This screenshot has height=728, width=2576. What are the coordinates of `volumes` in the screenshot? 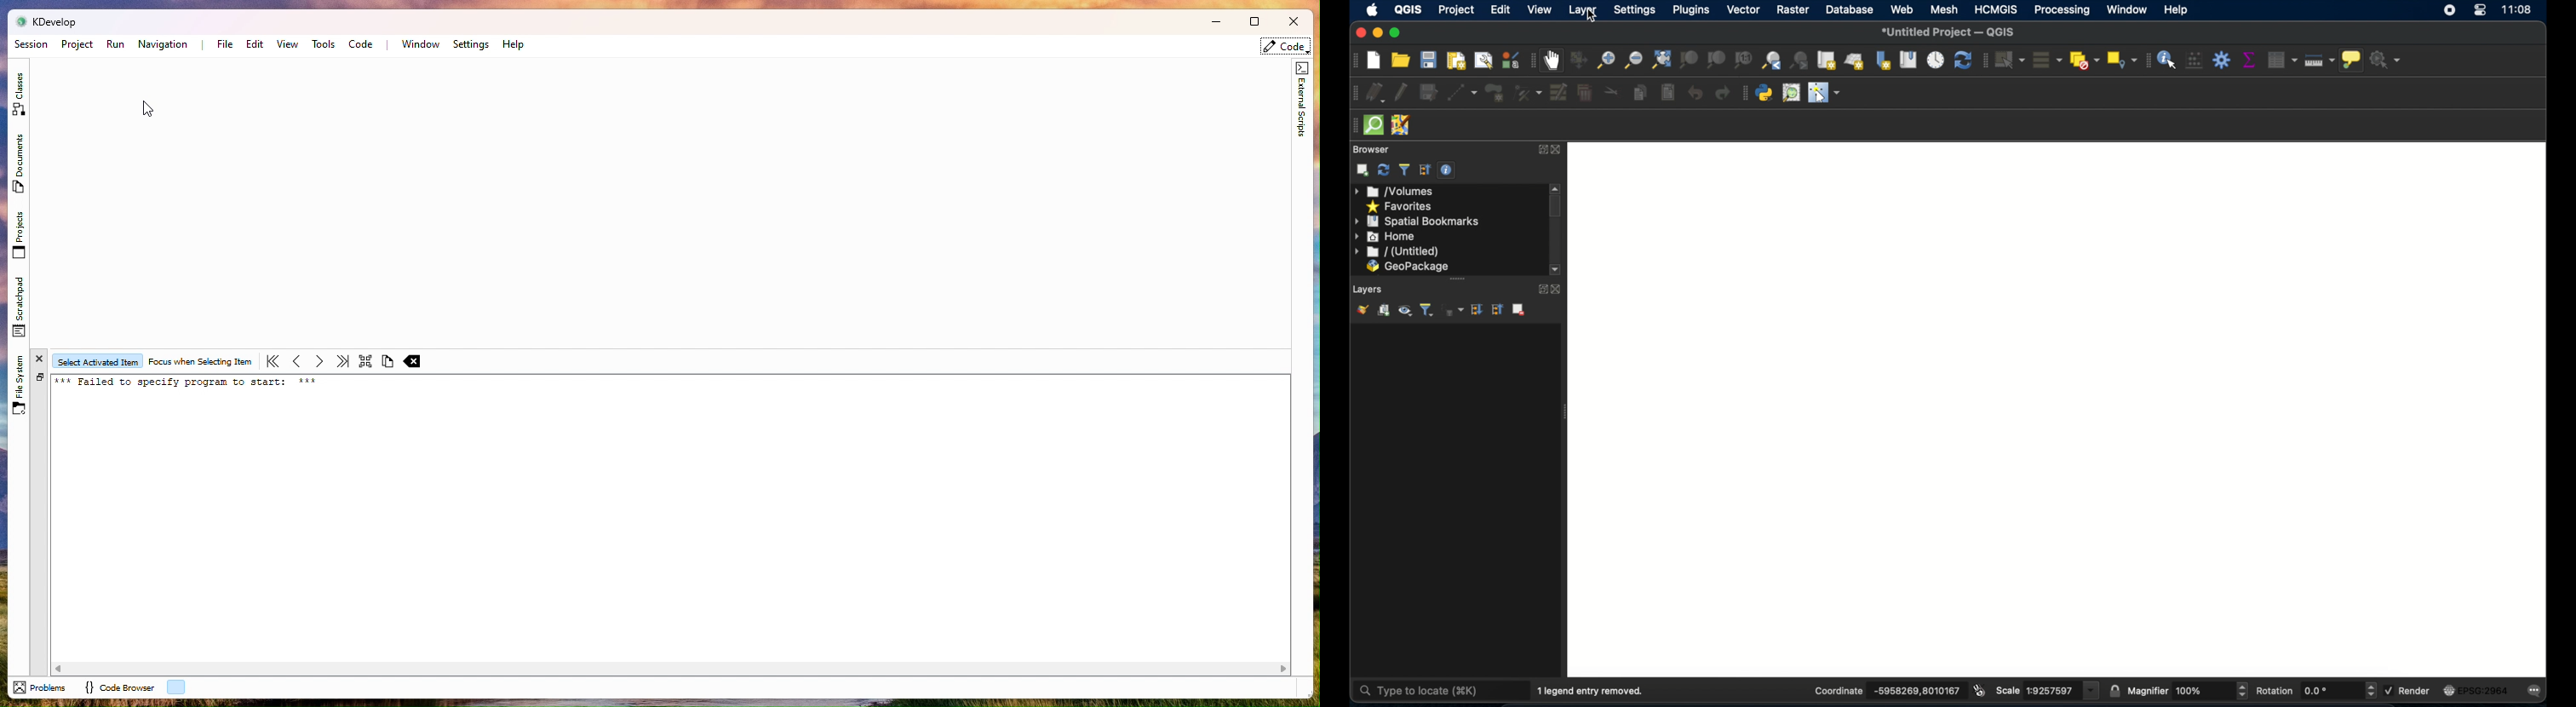 It's located at (1395, 192).